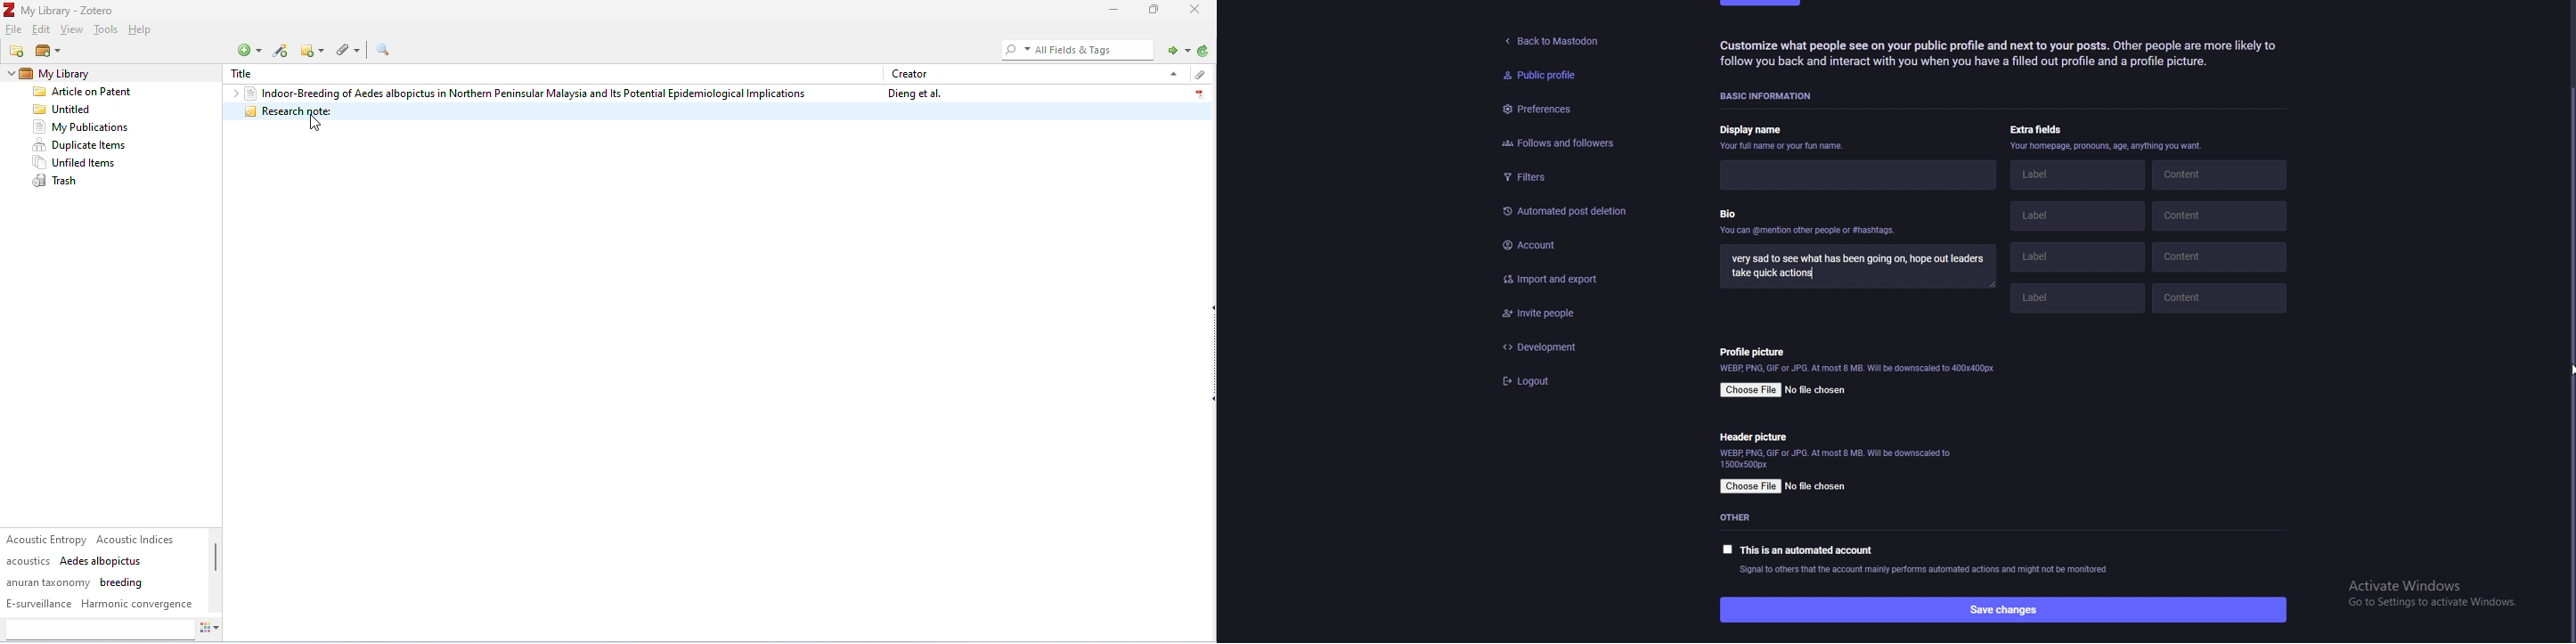 The image size is (2576, 644). Describe the element at coordinates (281, 51) in the screenshot. I see `add item` at that location.